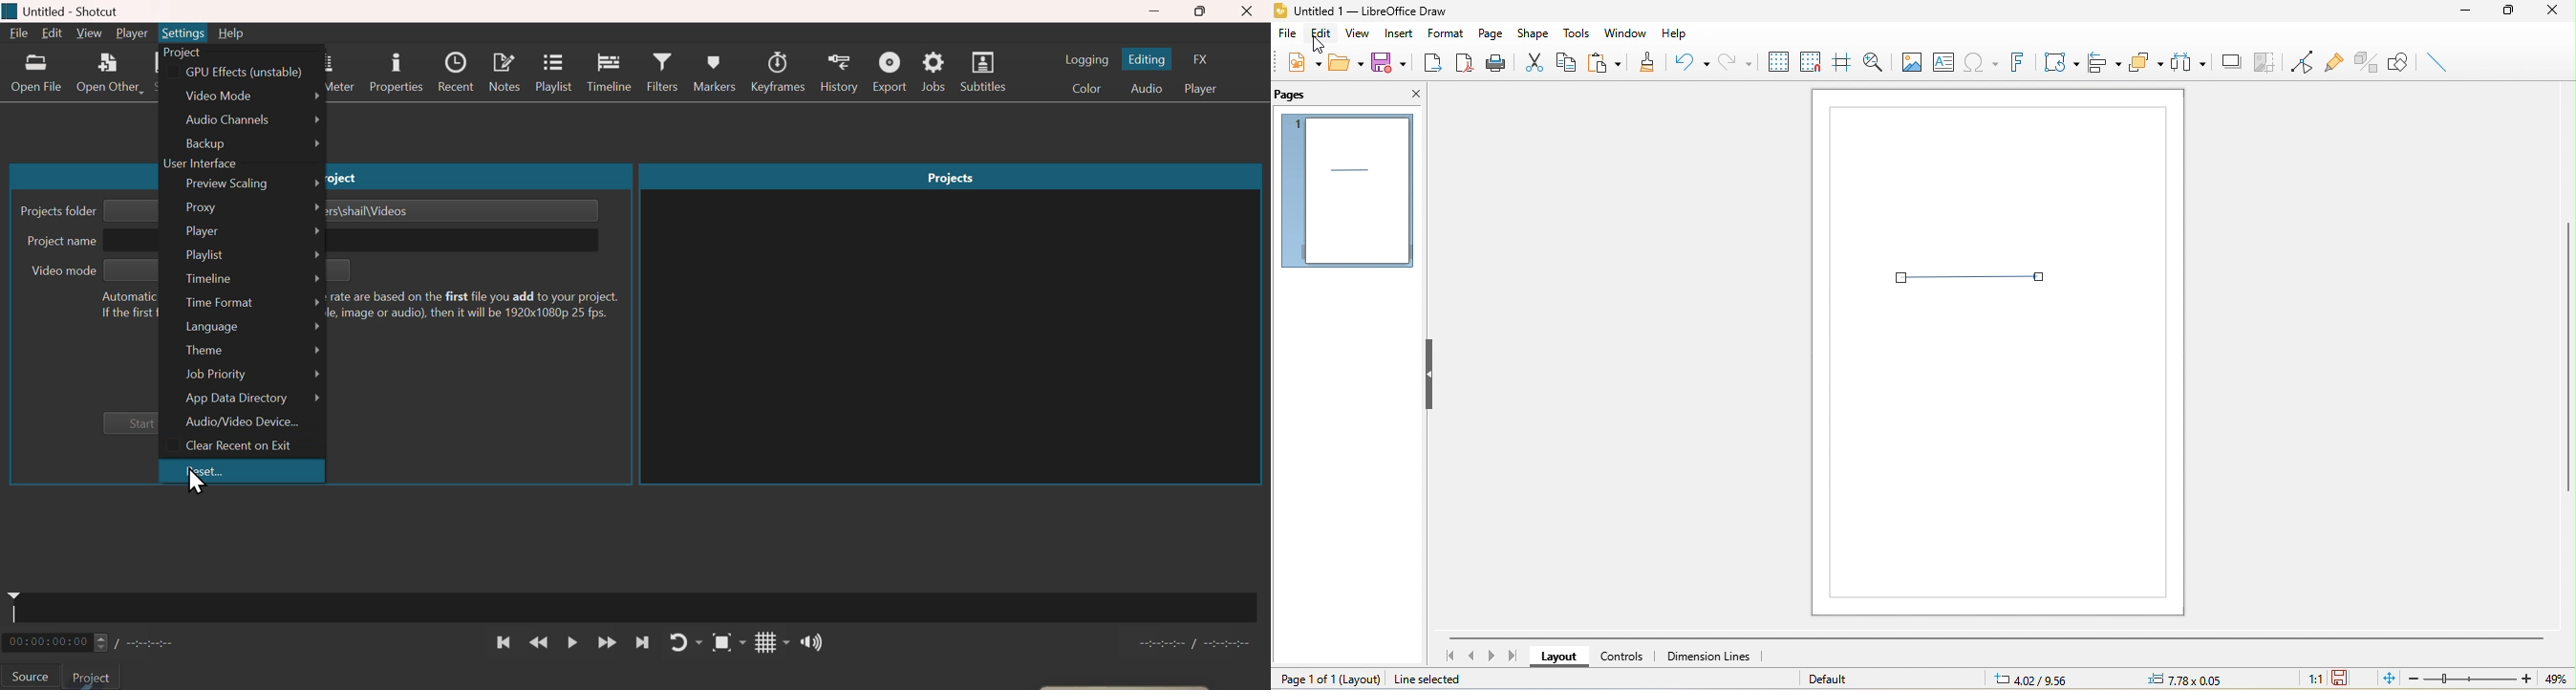 The width and height of the screenshot is (2576, 700). I want to click on Untitled - Shortcut, so click(86, 10).